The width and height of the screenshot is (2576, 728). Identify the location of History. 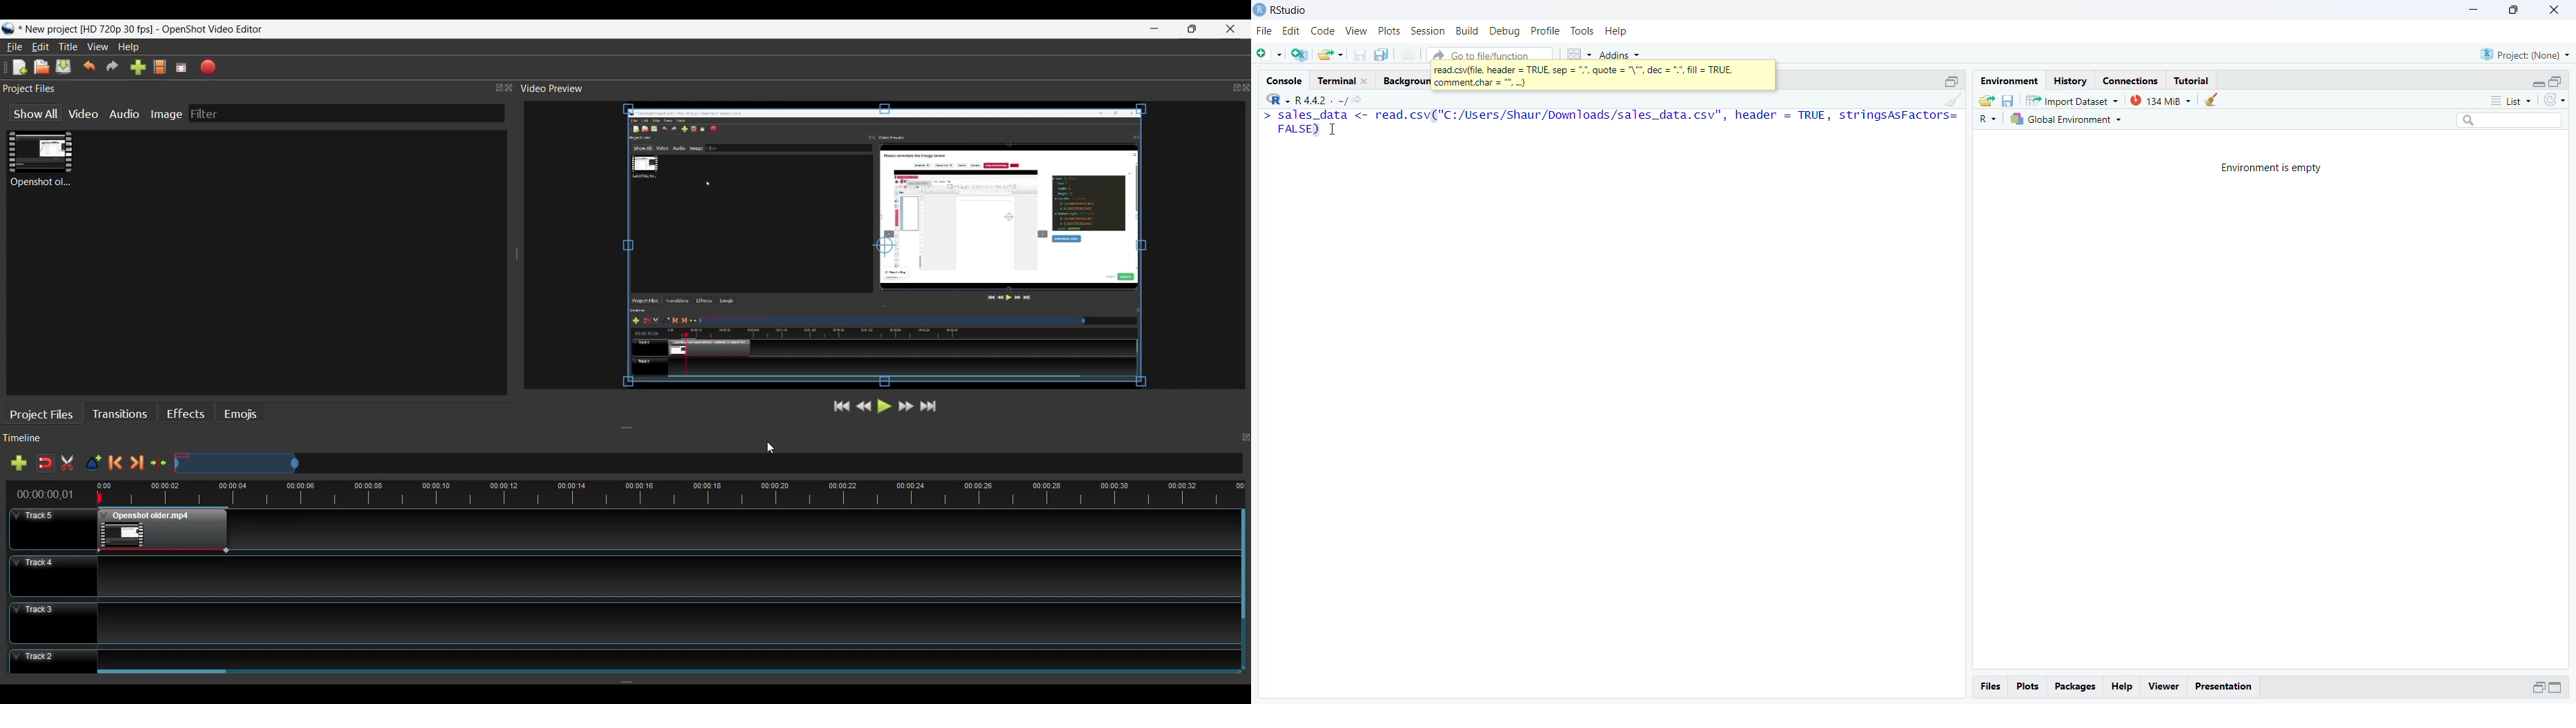
(2068, 81).